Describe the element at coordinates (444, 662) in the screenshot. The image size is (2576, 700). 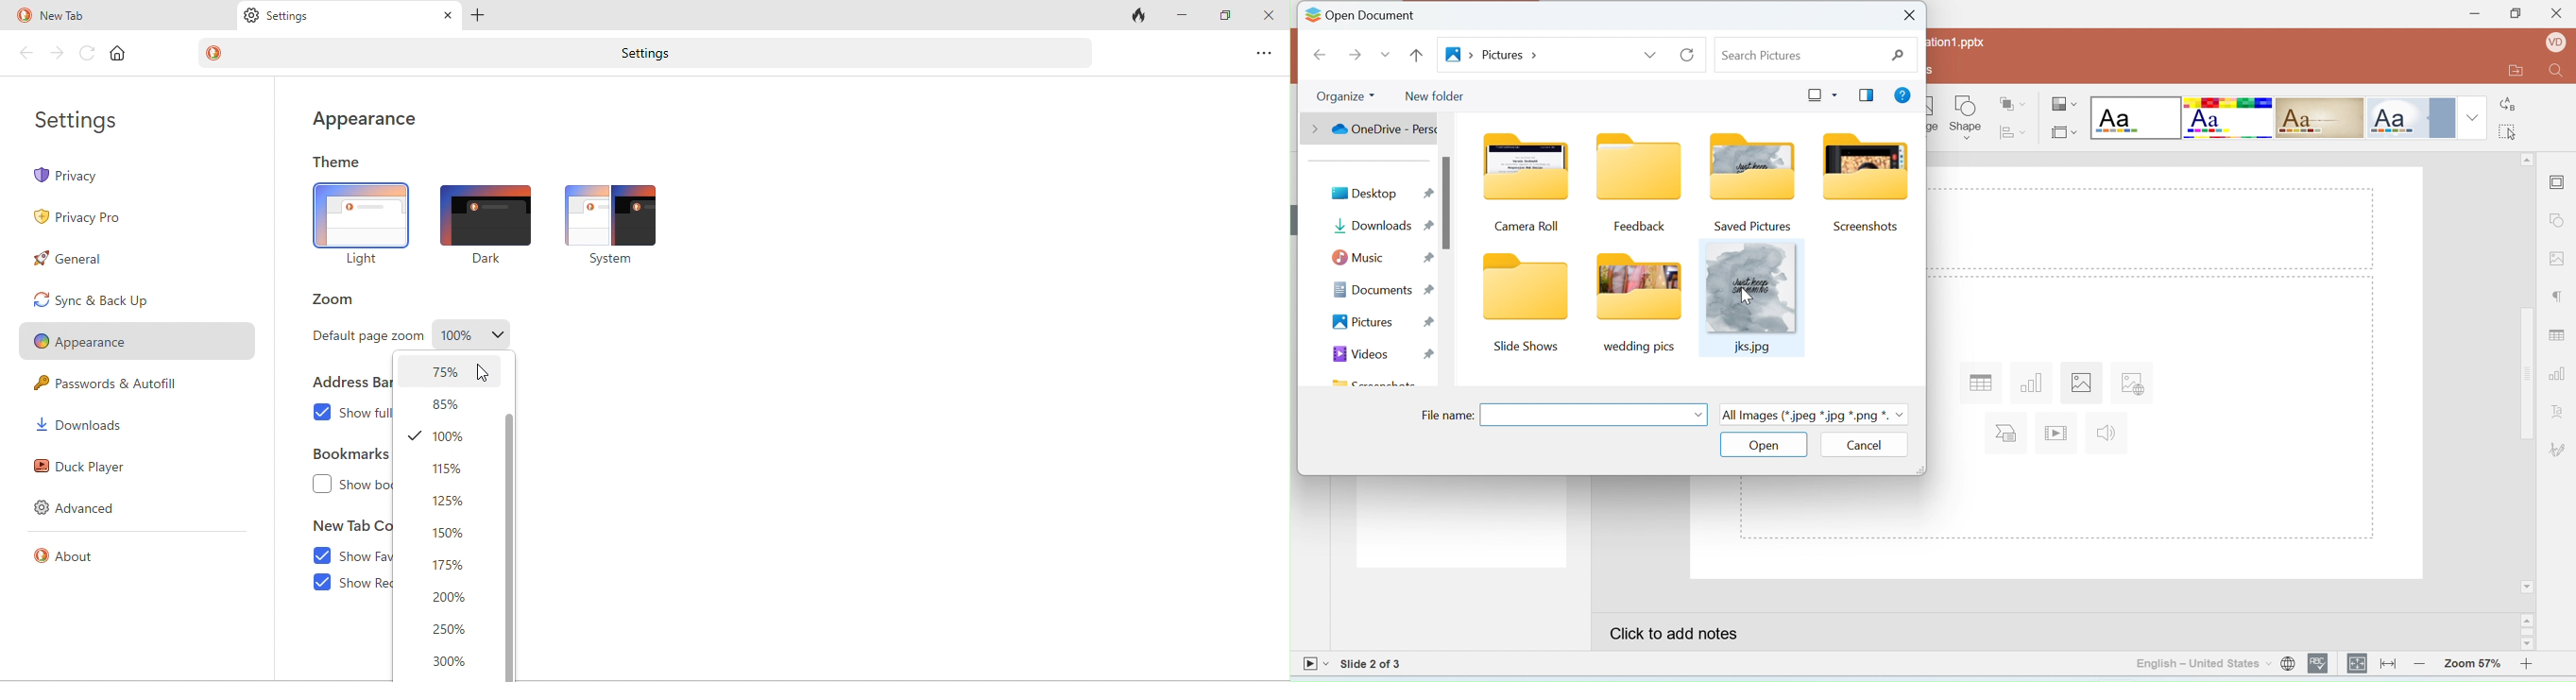
I see `300%` at that location.